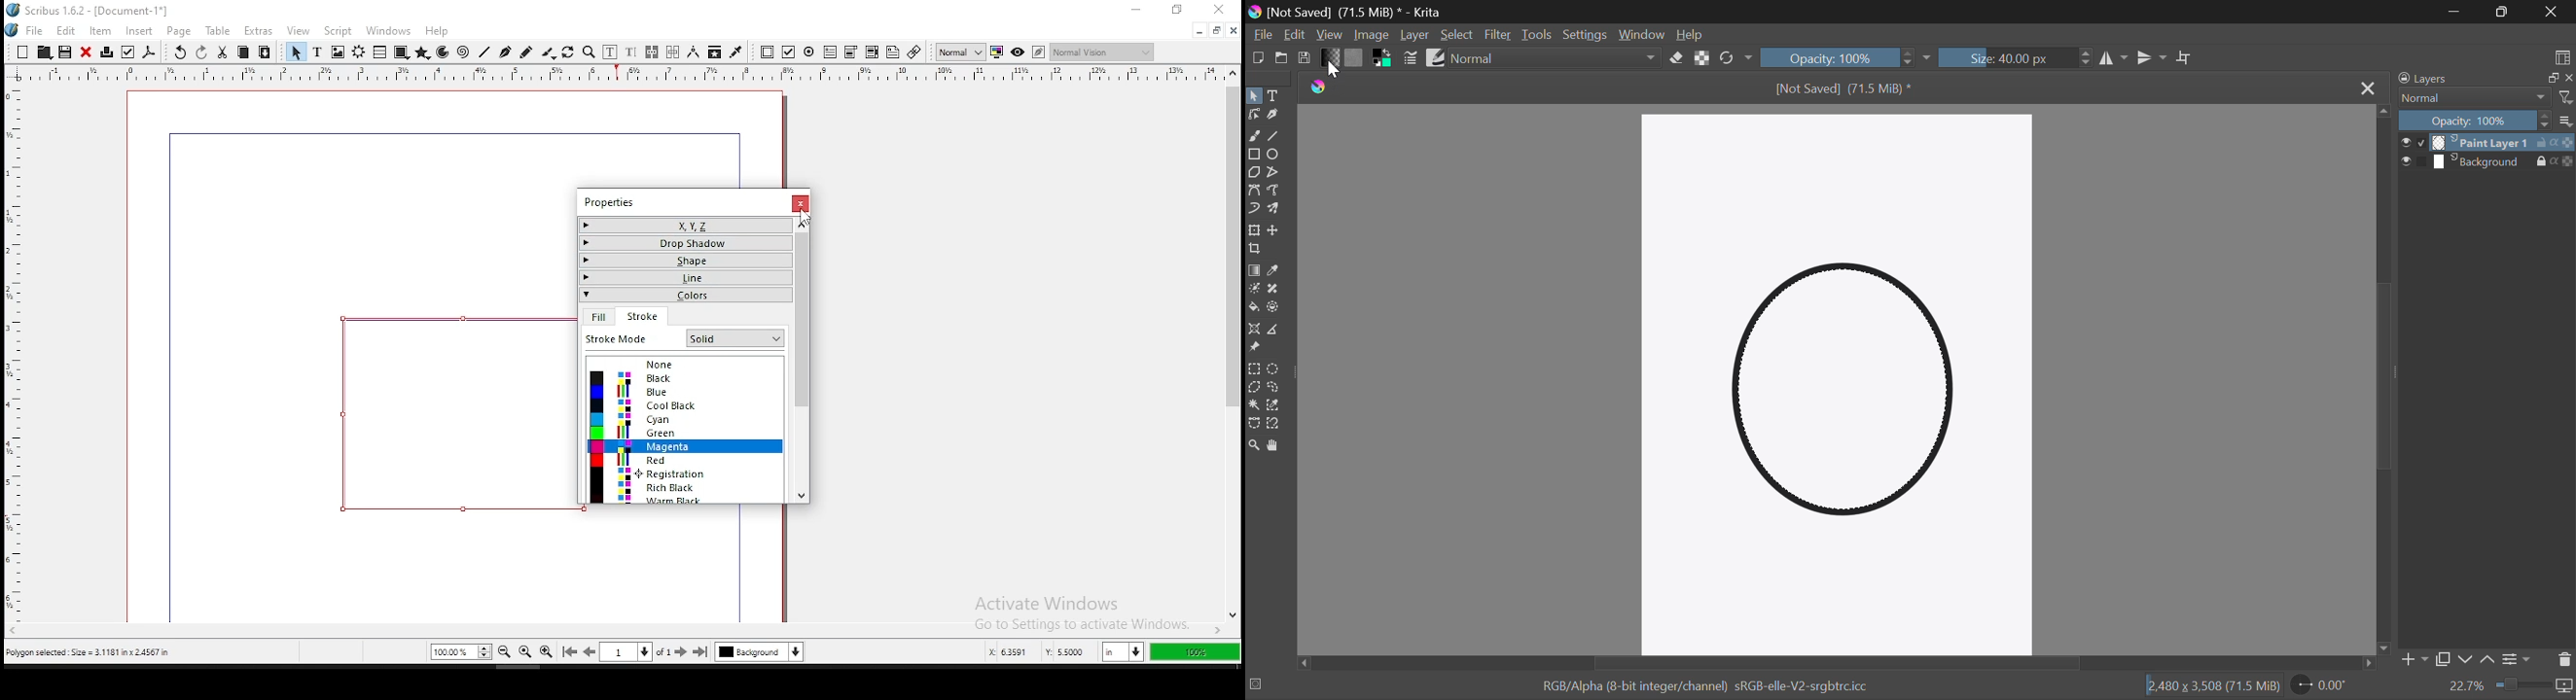 The height and width of the screenshot is (700, 2576). Describe the element at coordinates (568, 52) in the screenshot. I see `rotate item` at that location.